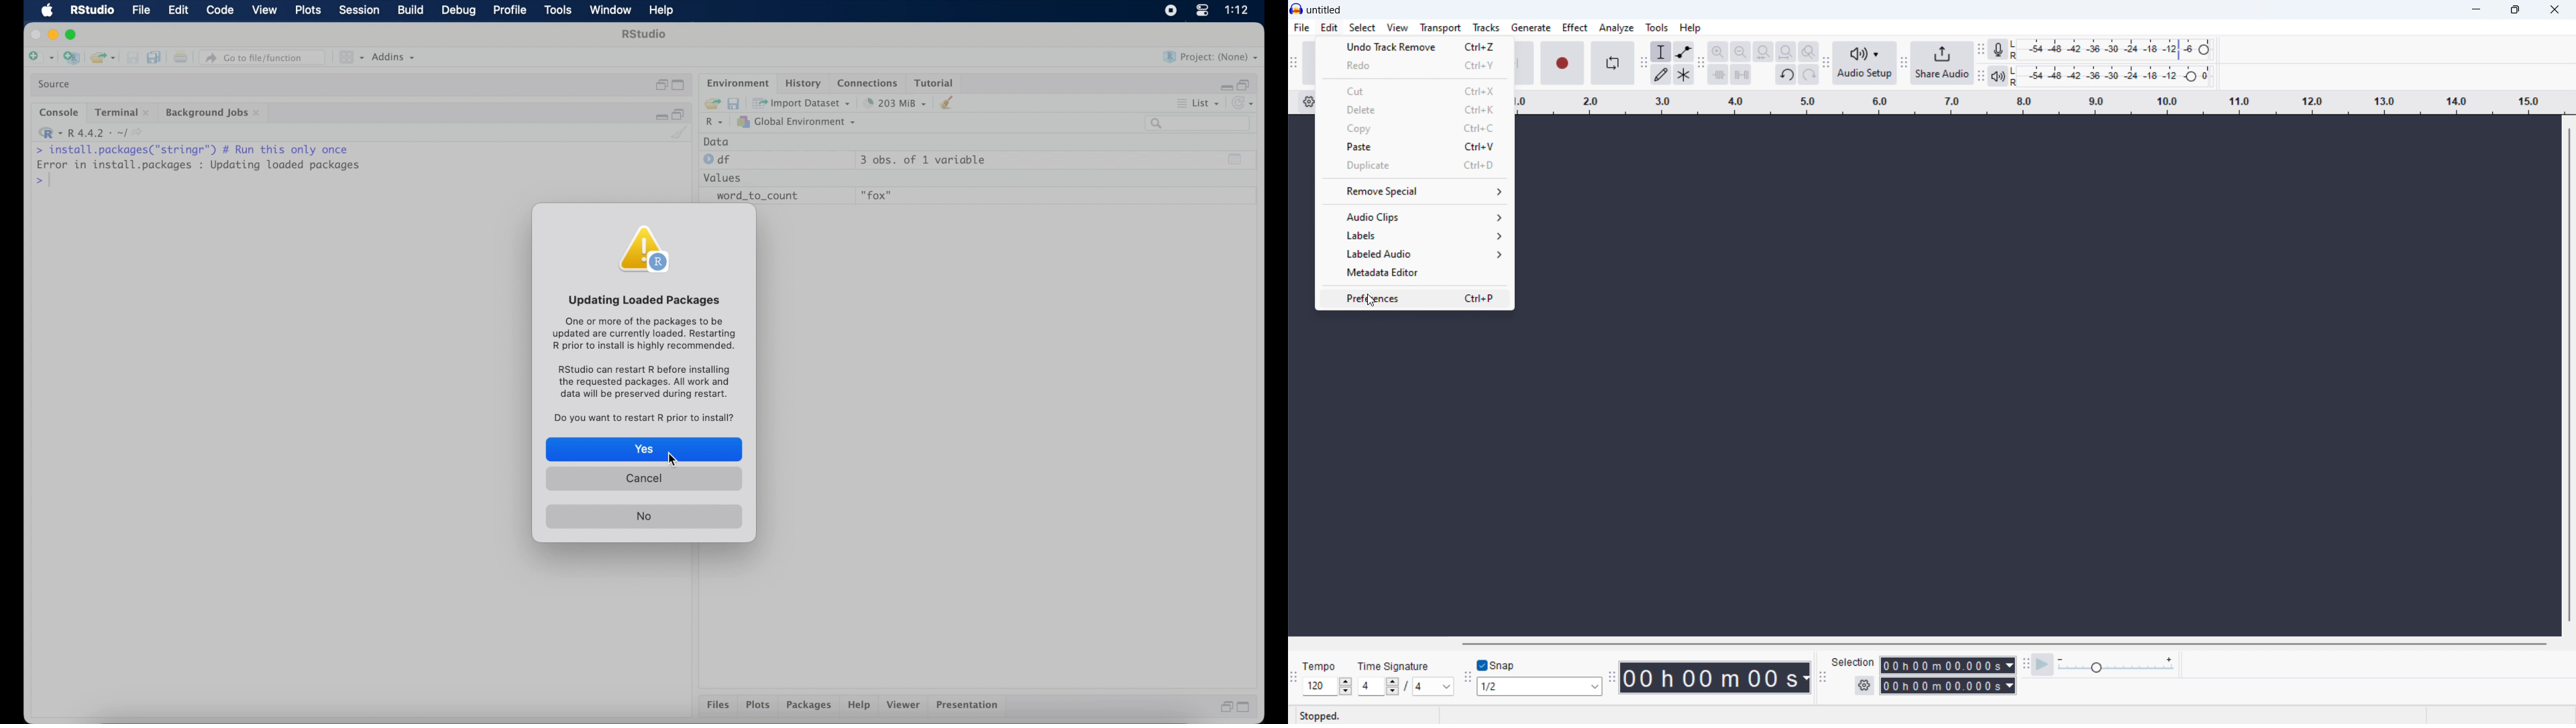 The height and width of the screenshot is (728, 2576). I want to click on Updating Loaded Packages
One or more of the packages to be
updated are currently loaded. Restarting
R prior to install is highly recommended.
RStudio can restart R before installing
the requested packages. All work and
data will be preserved during restart.
Do you want to restart R prior to install?, so click(641, 357).